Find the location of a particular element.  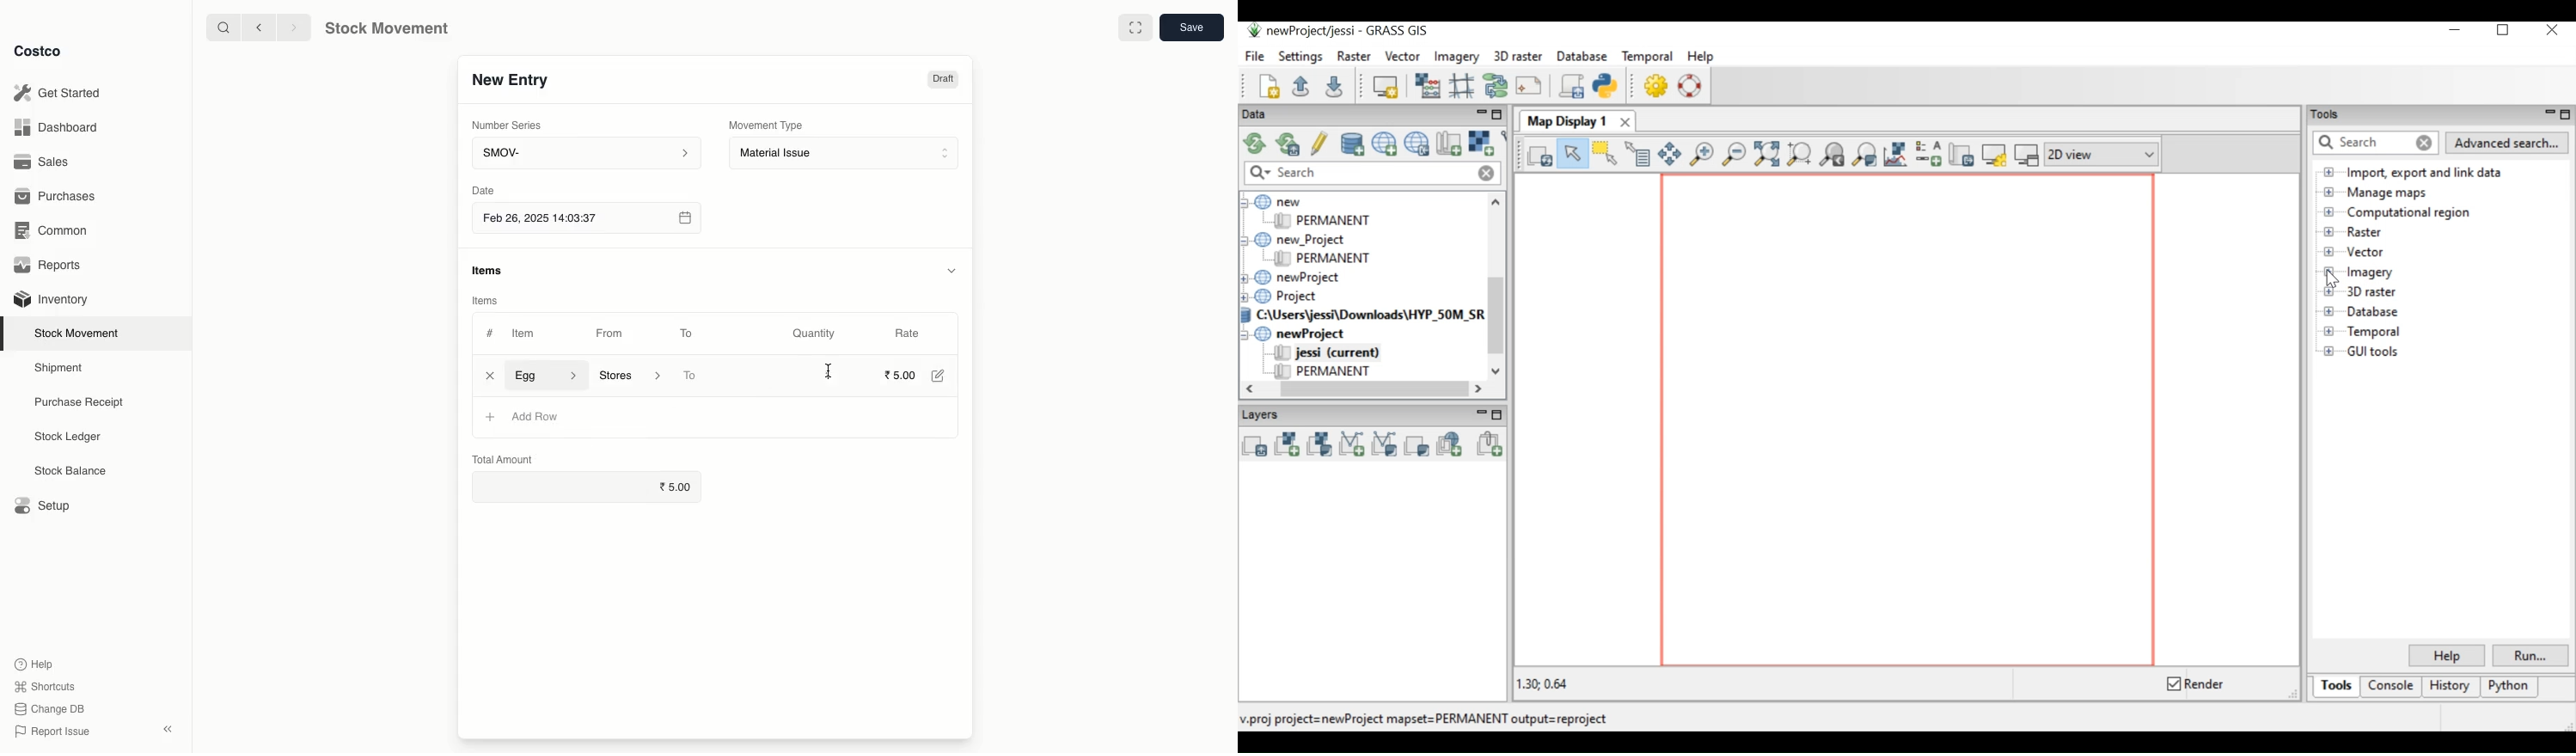

5.00 is located at coordinates (901, 375).